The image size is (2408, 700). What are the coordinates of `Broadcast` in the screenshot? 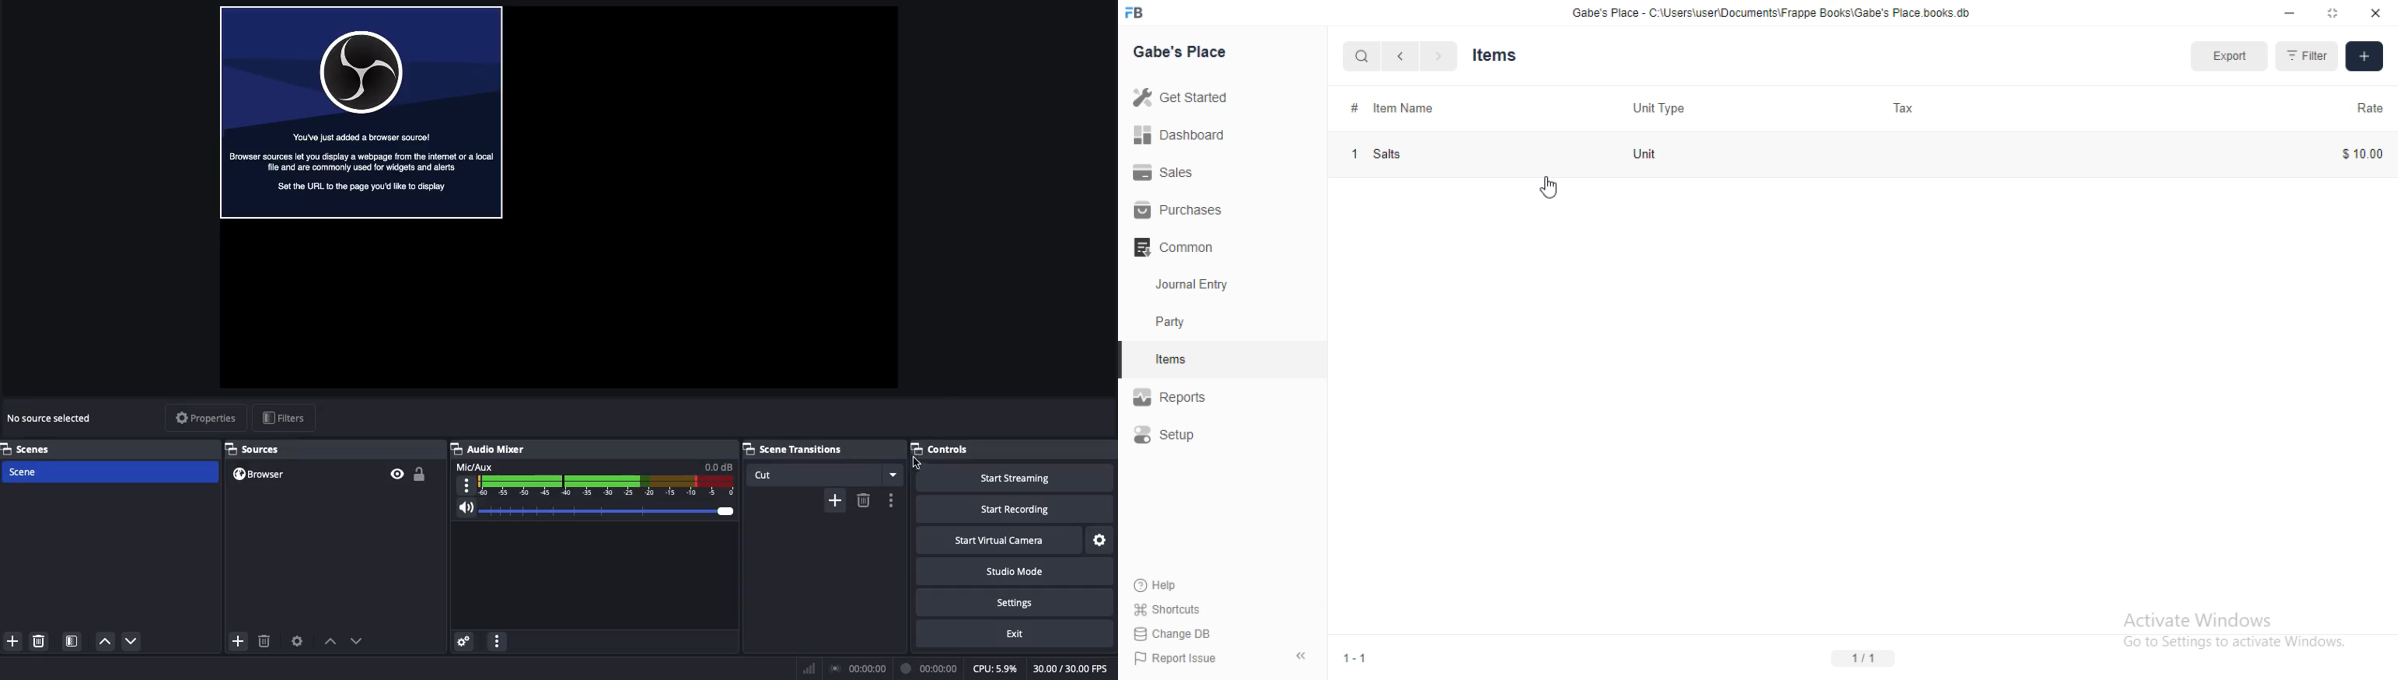 It's located at (856, 668).